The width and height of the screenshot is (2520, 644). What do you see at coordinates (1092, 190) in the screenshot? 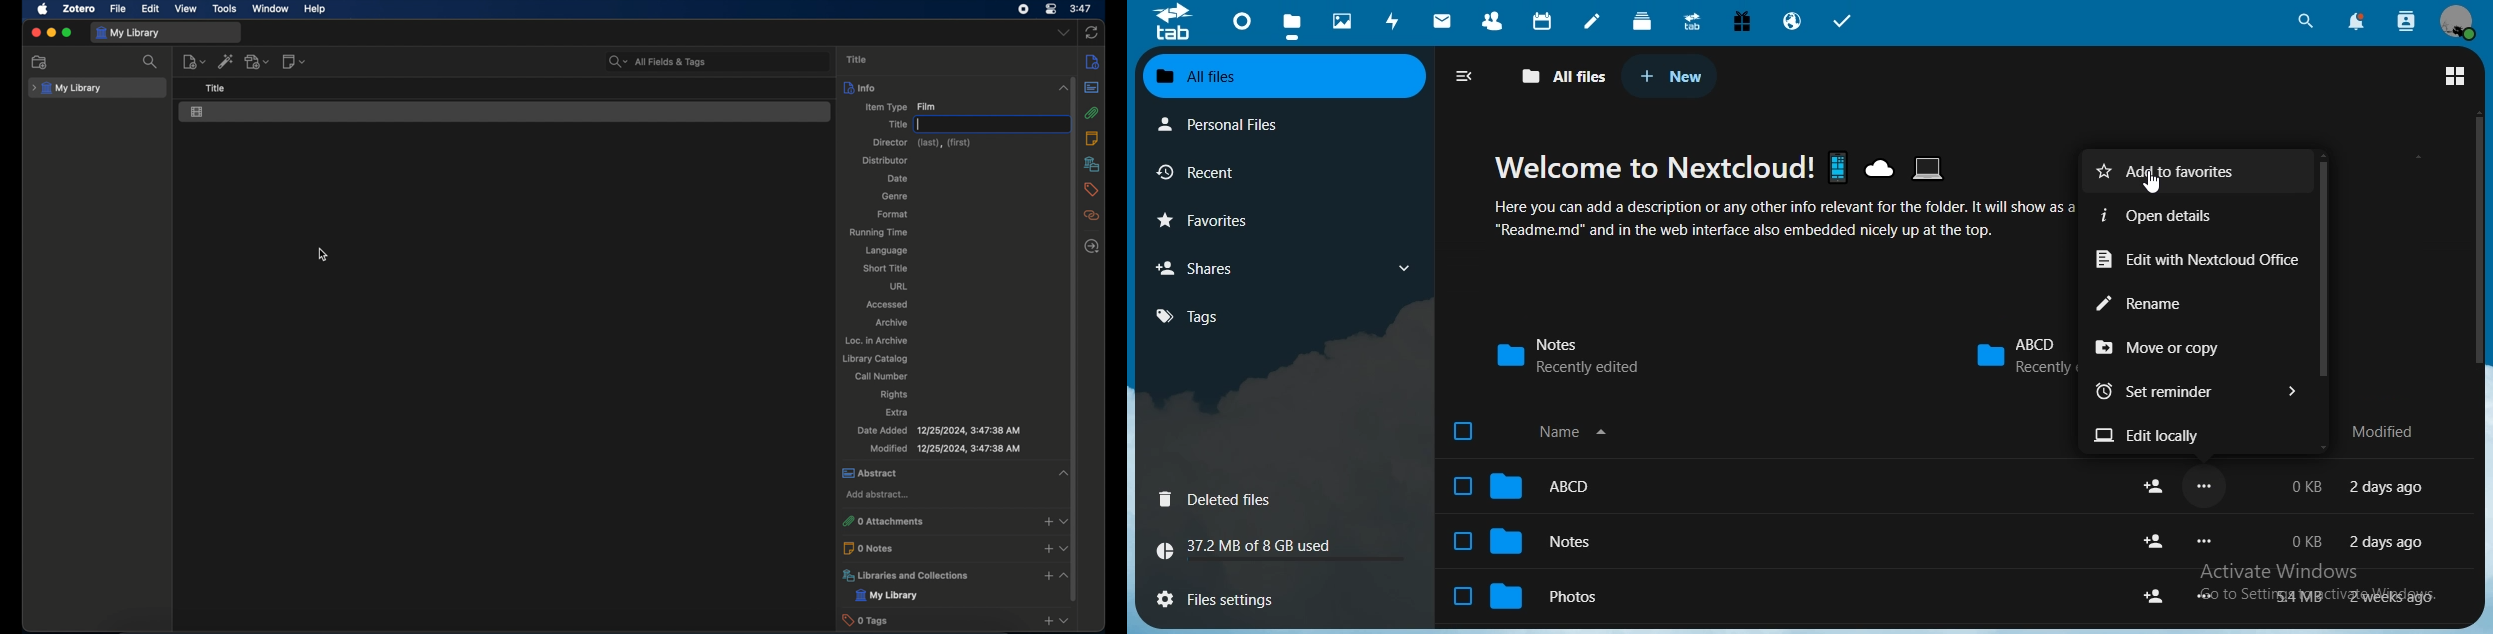
I see `tags` at bounding box center [1092, 190].